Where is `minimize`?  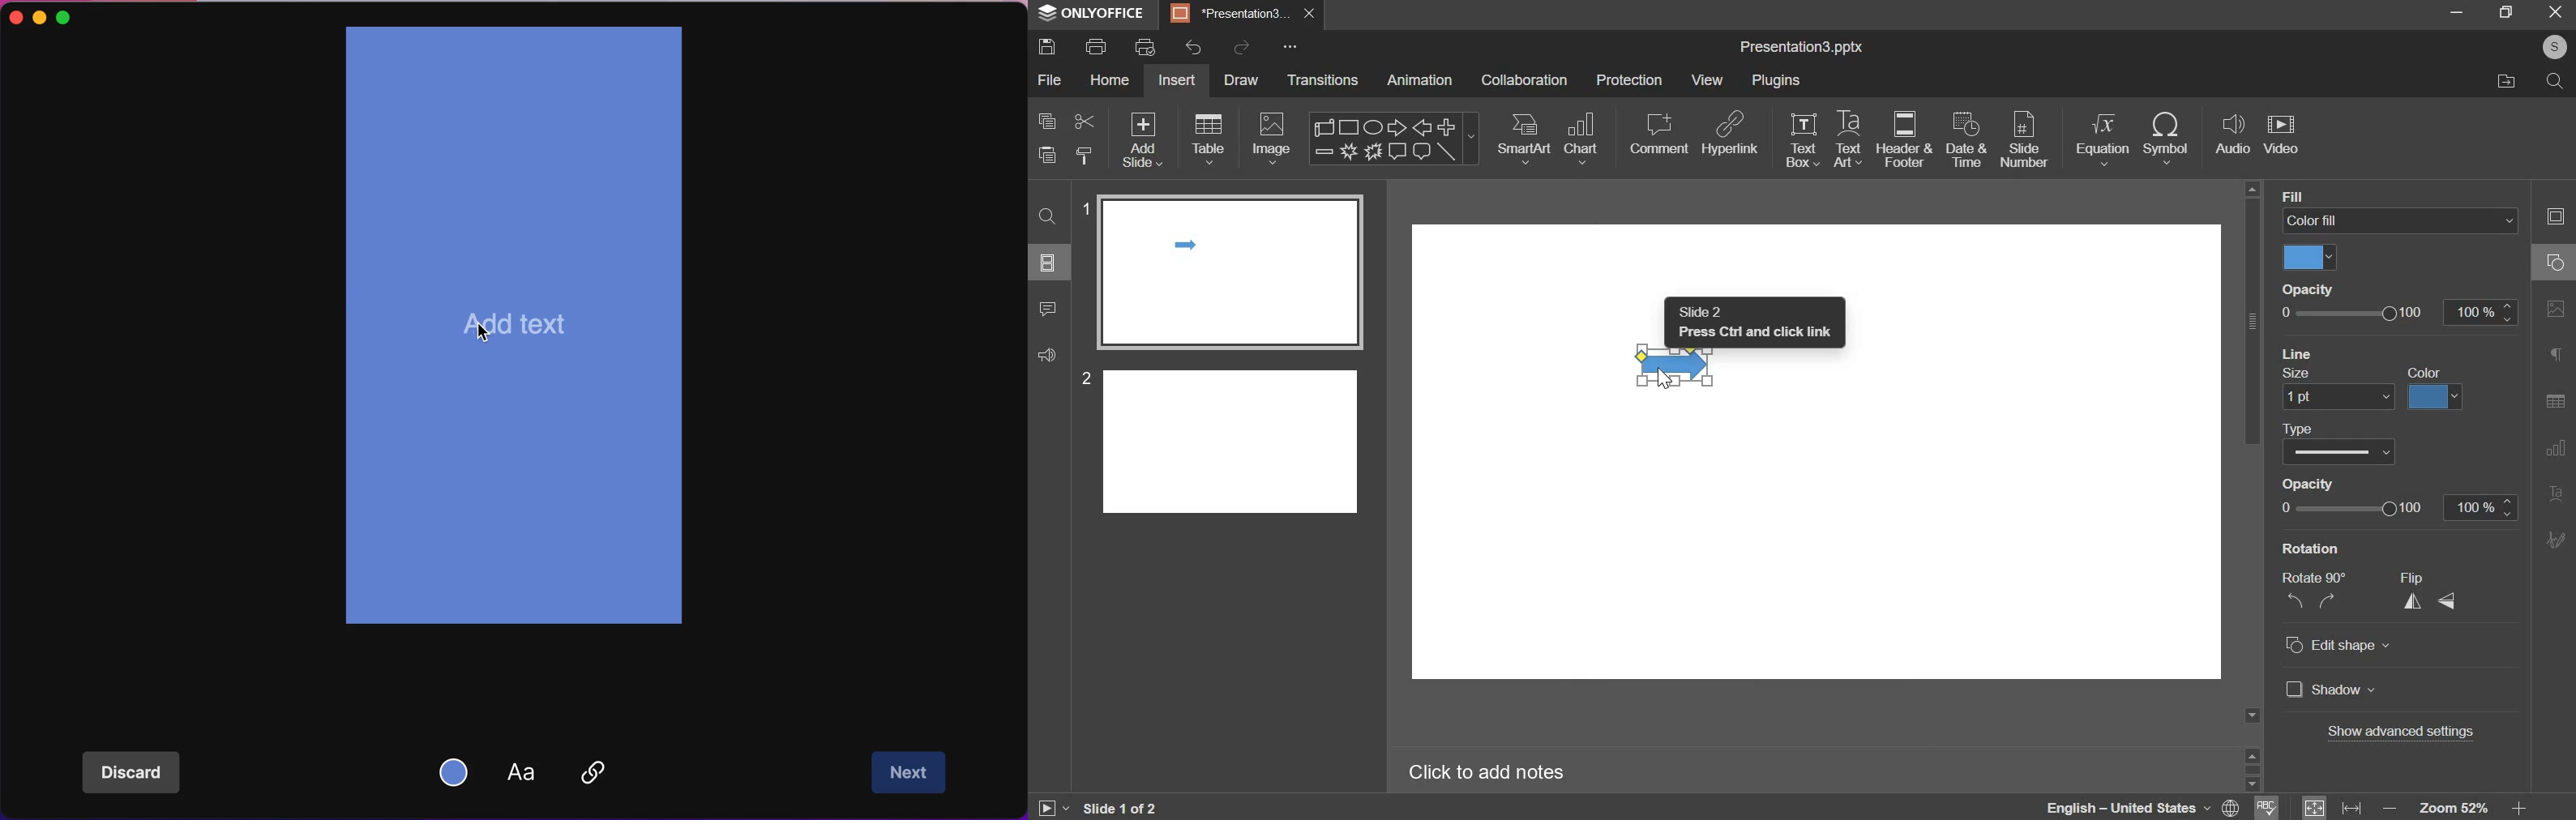
minimize is located at coordinates (40, 17).